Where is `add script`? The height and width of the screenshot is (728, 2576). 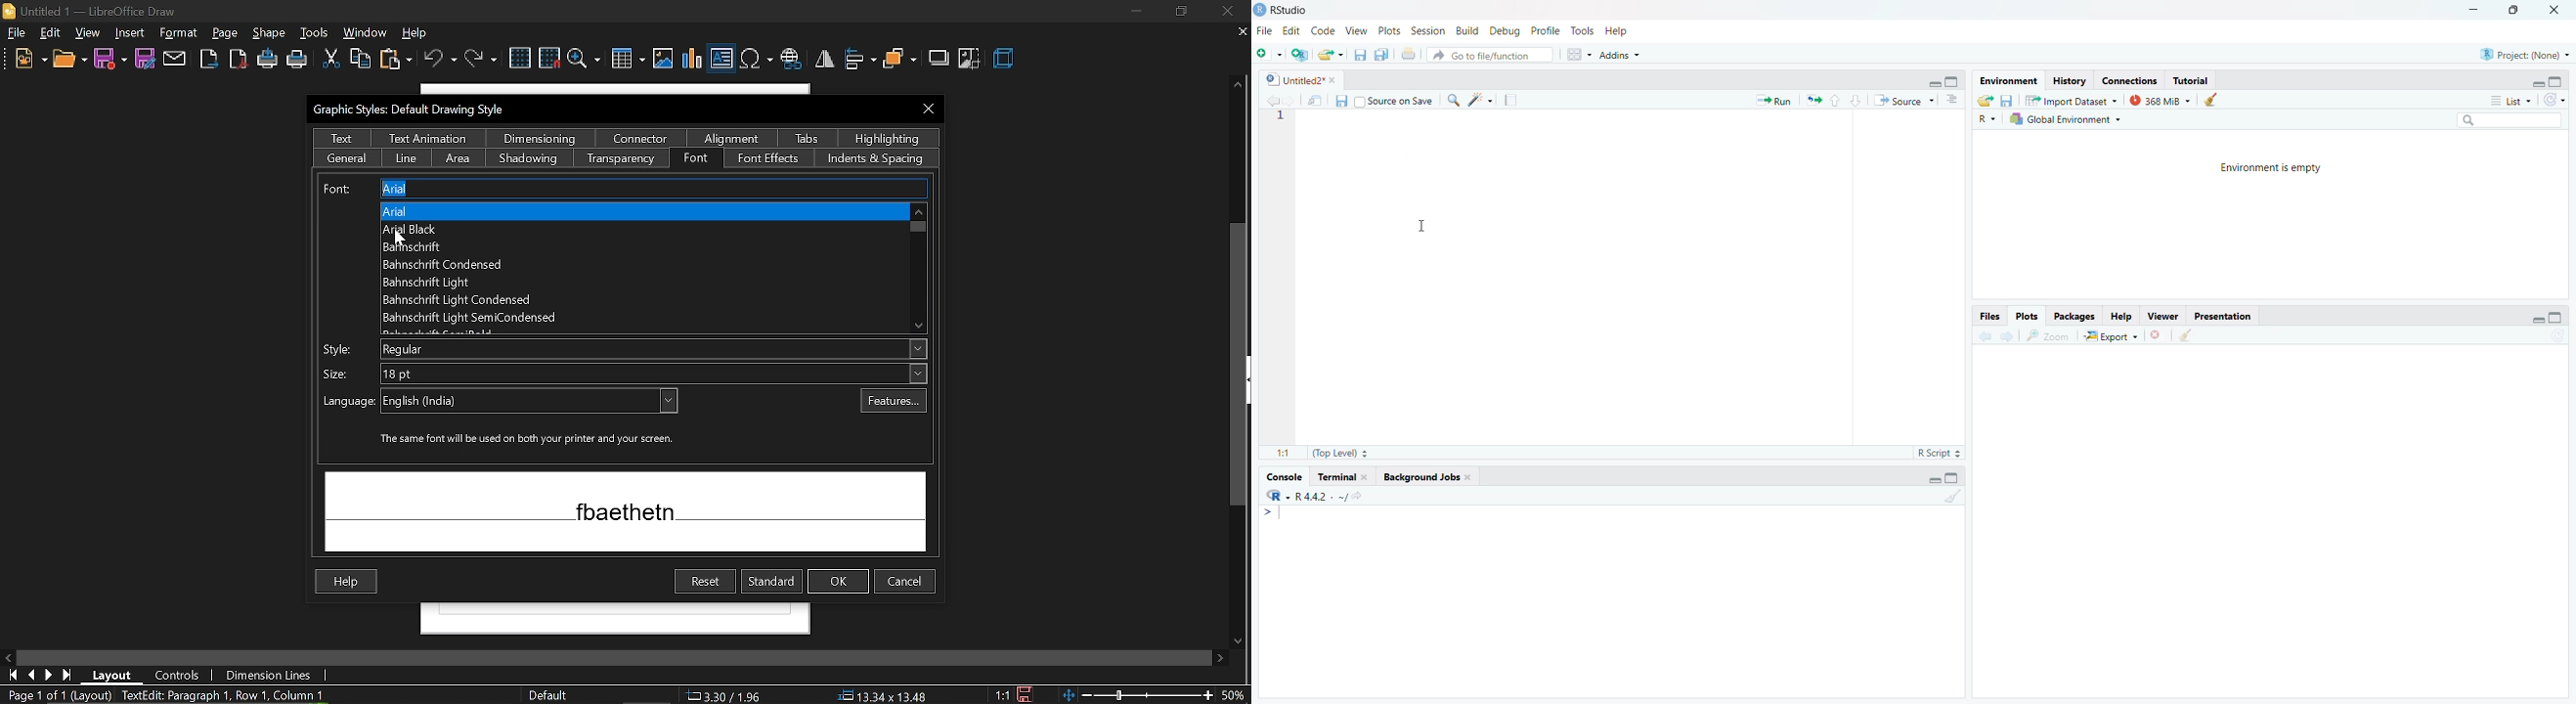 add script is located at coordinates (1301, 55).